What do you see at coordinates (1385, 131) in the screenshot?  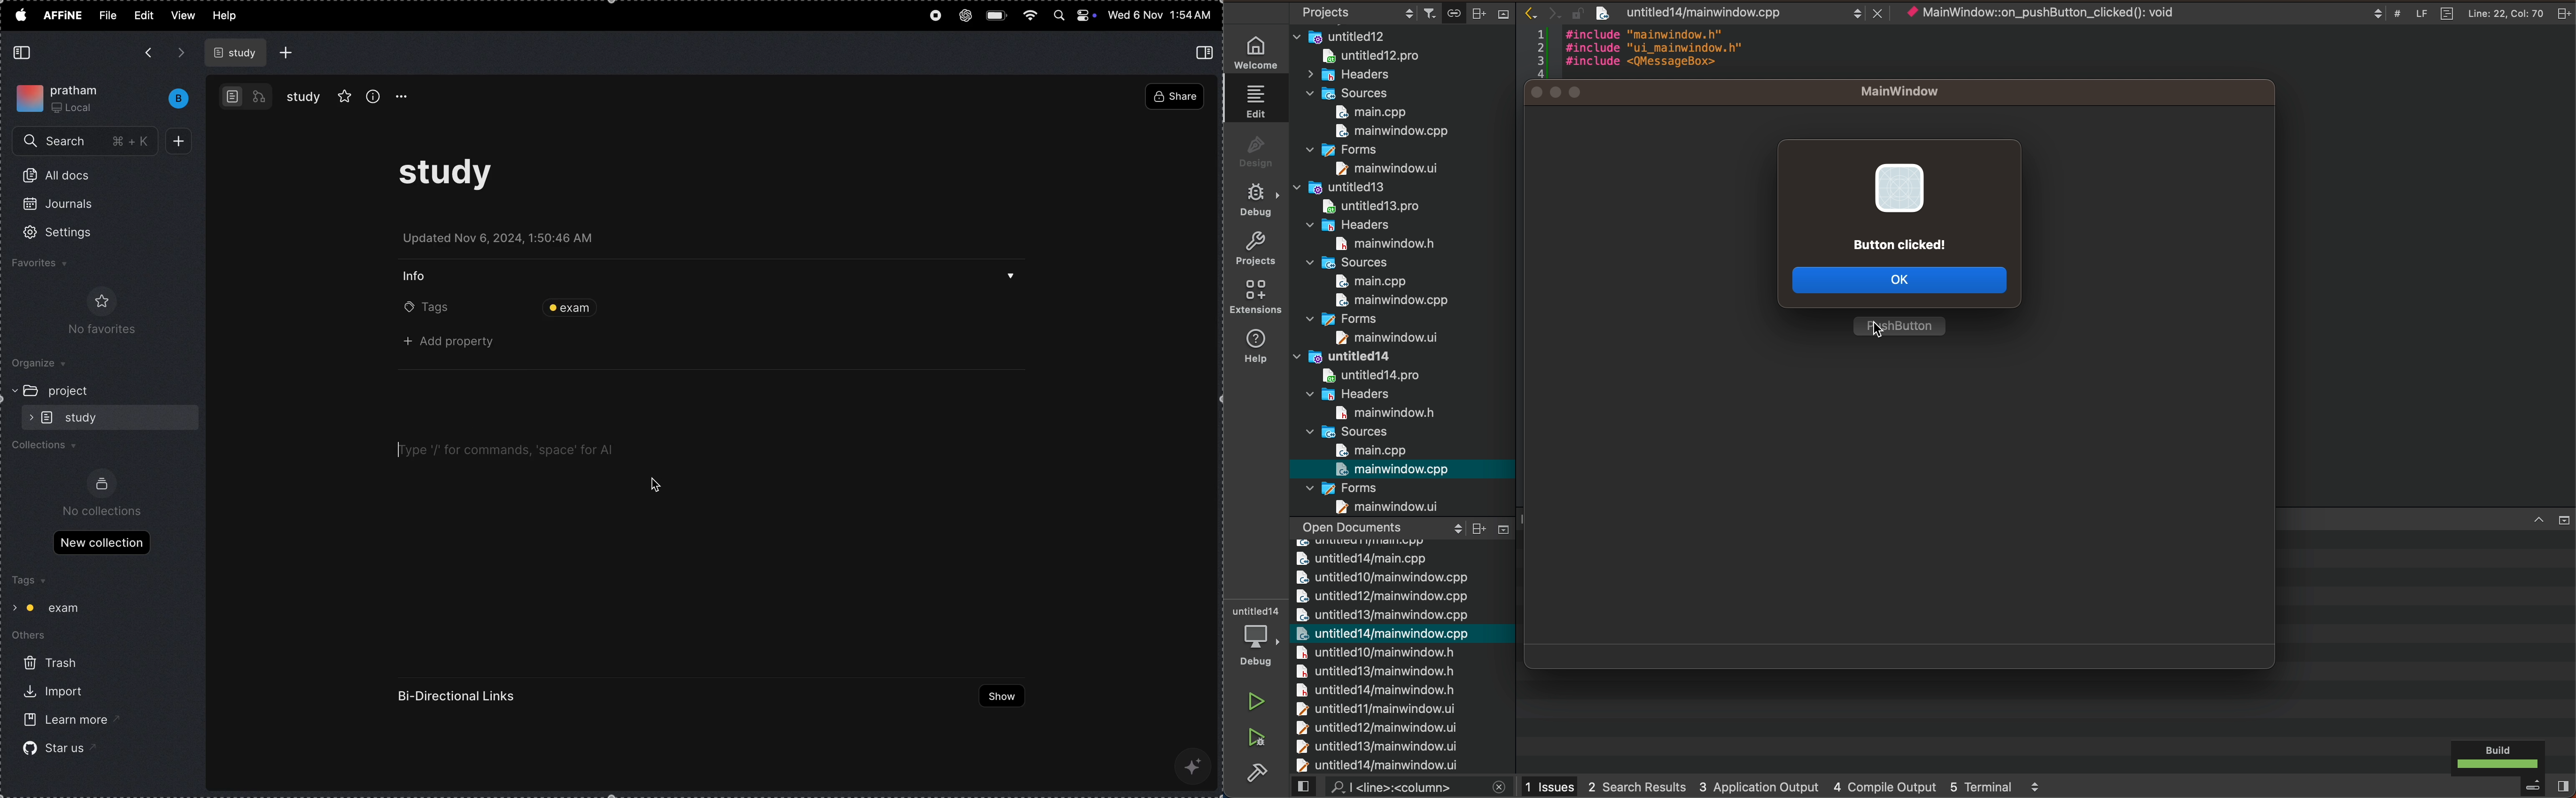 I see `main window.cpp` at bounding box center [1385, 131].